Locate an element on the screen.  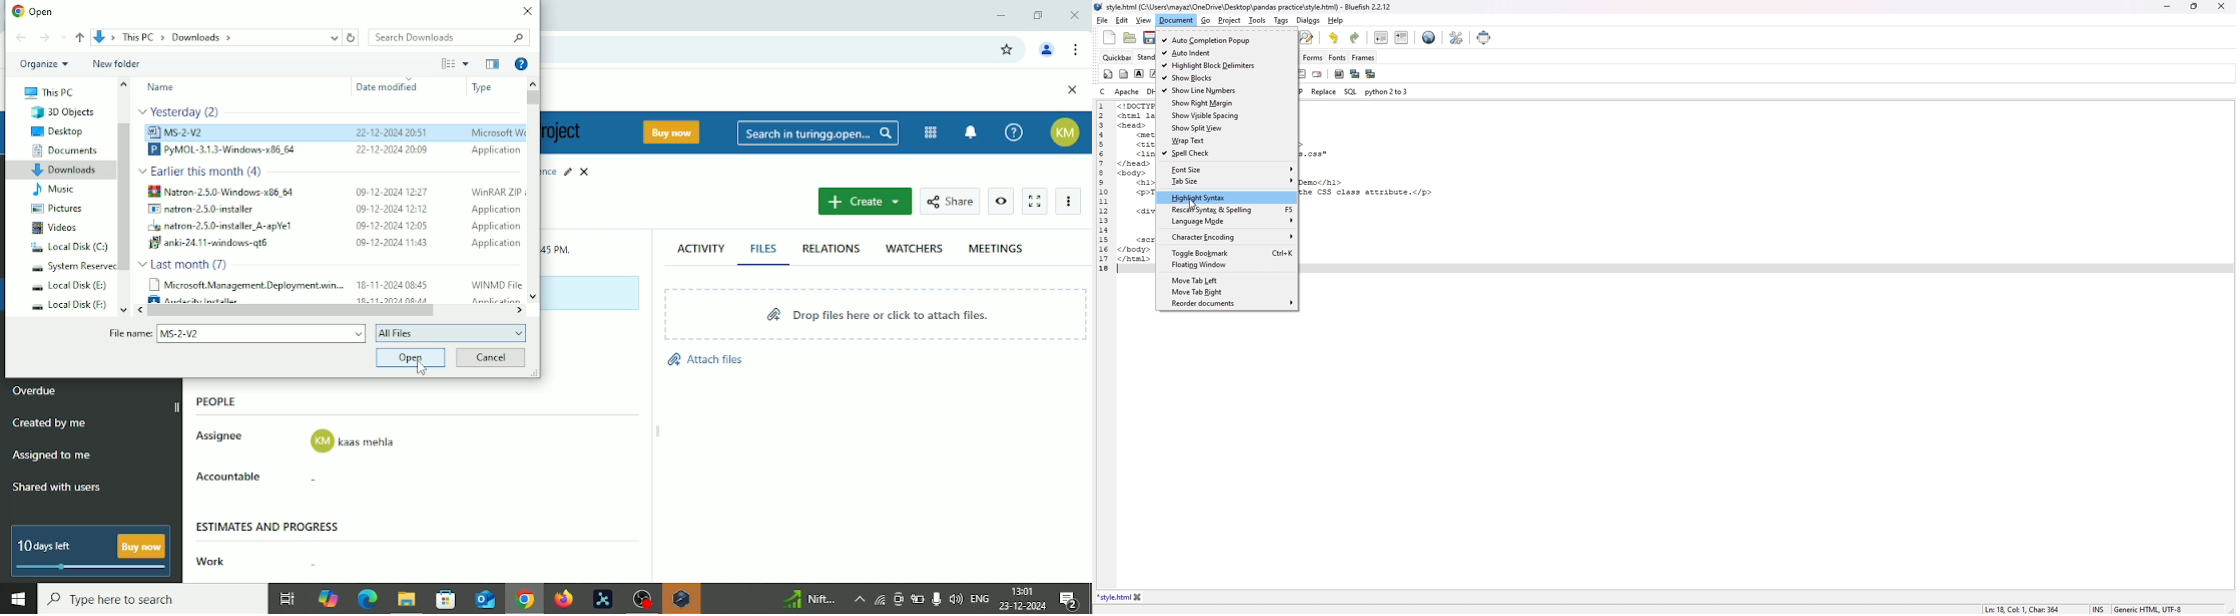
floating window is located at coordinates (1227, 265).